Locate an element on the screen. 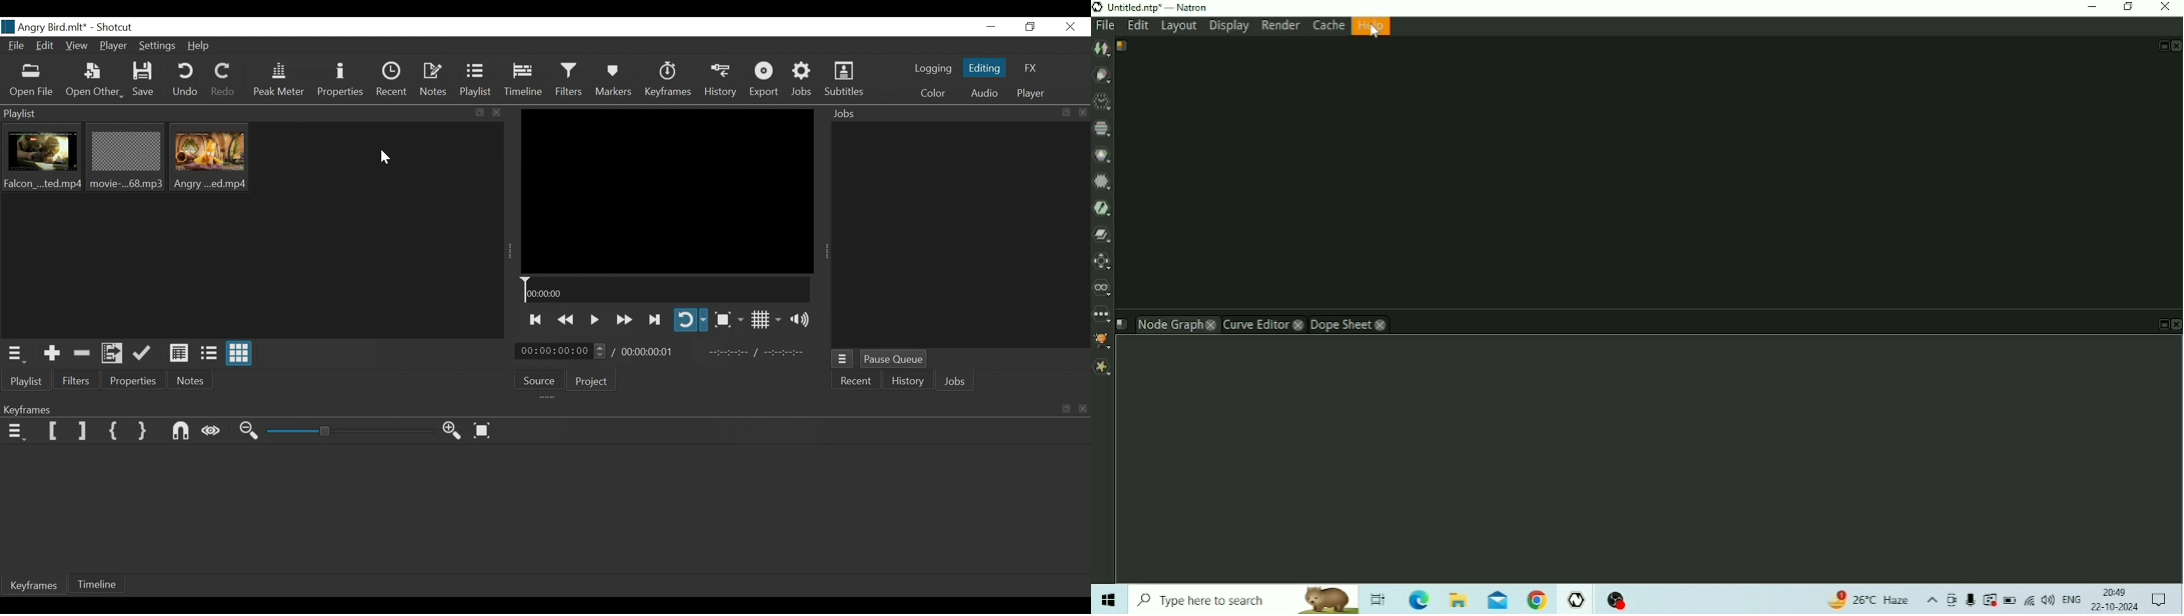 The width and height of the screenshot is (2184, 616). Settings is located at coordinates (159, 47).